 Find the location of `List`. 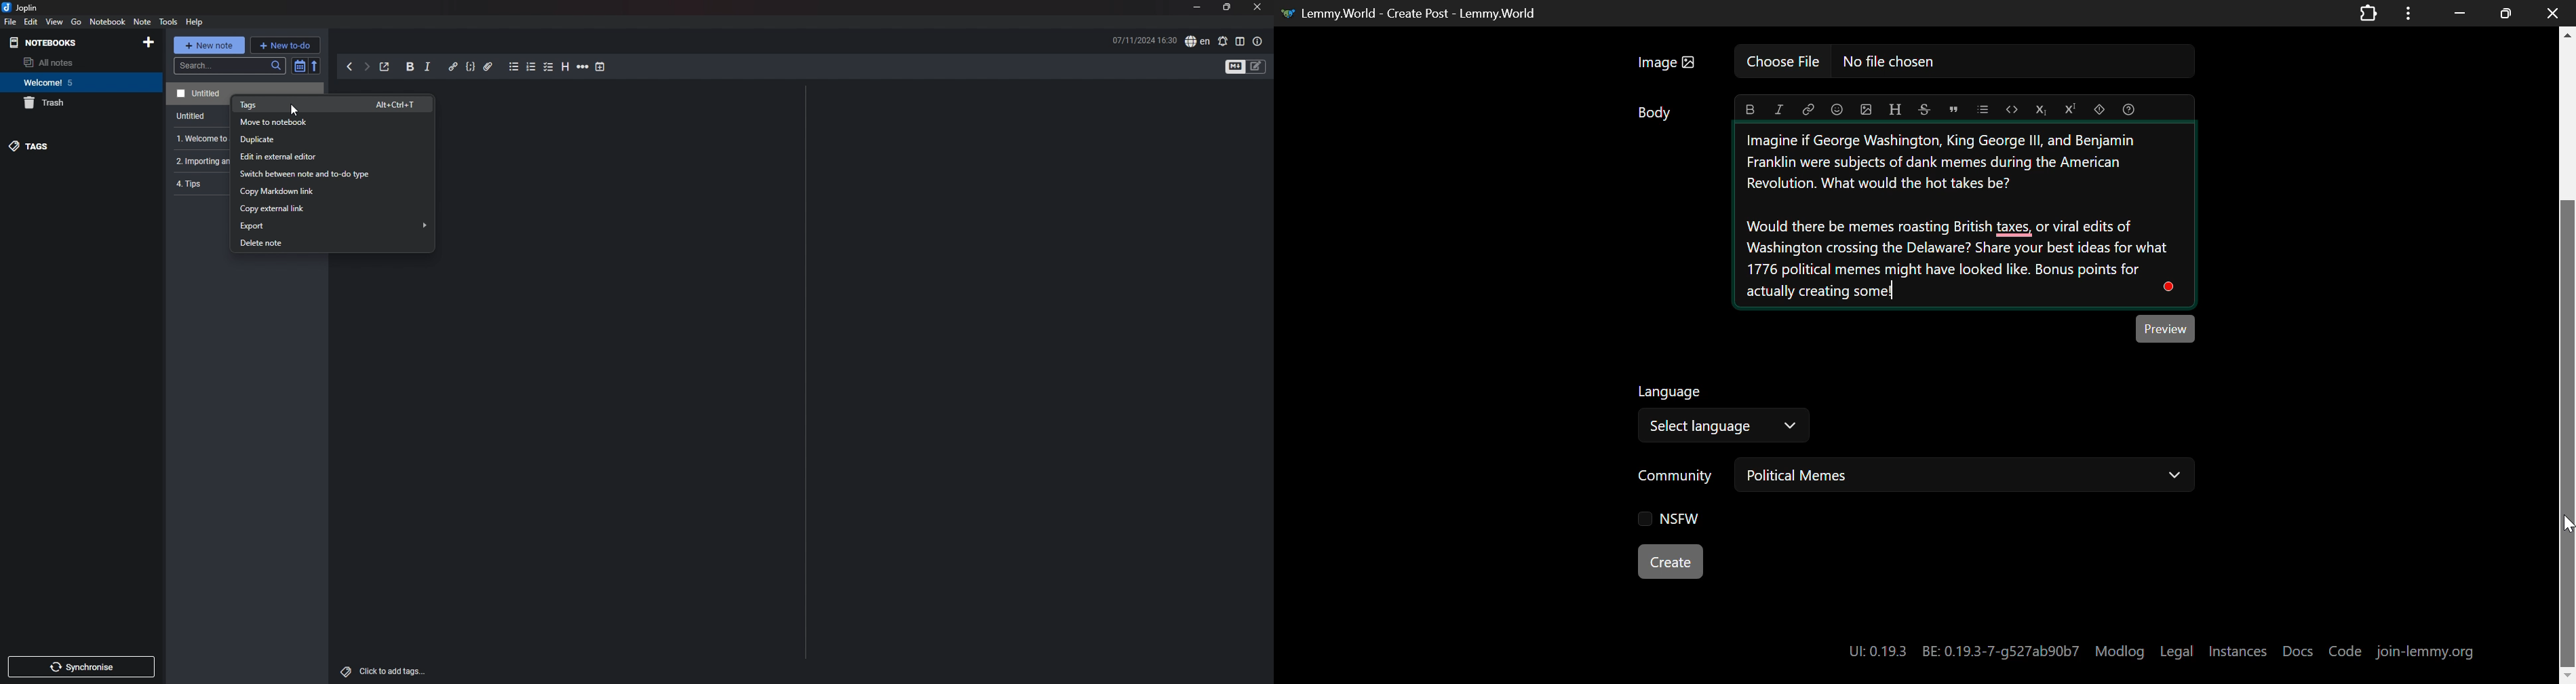

List is located at coordinates (1983, 109).